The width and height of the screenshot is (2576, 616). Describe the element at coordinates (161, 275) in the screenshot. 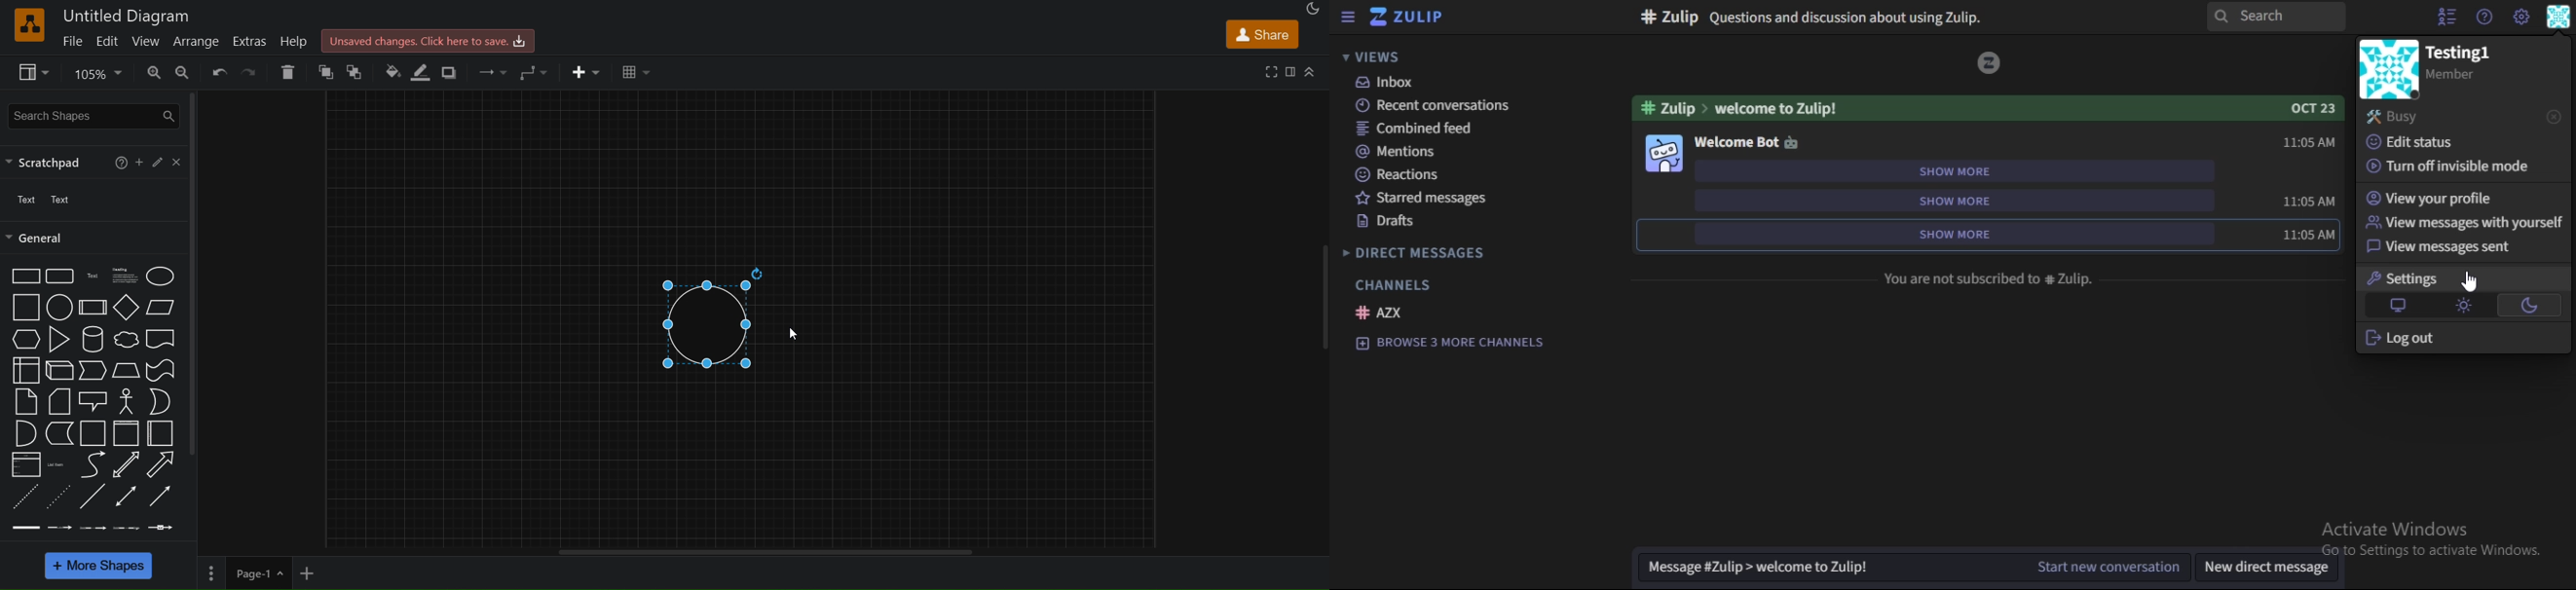

I see `ellipse` at that location.